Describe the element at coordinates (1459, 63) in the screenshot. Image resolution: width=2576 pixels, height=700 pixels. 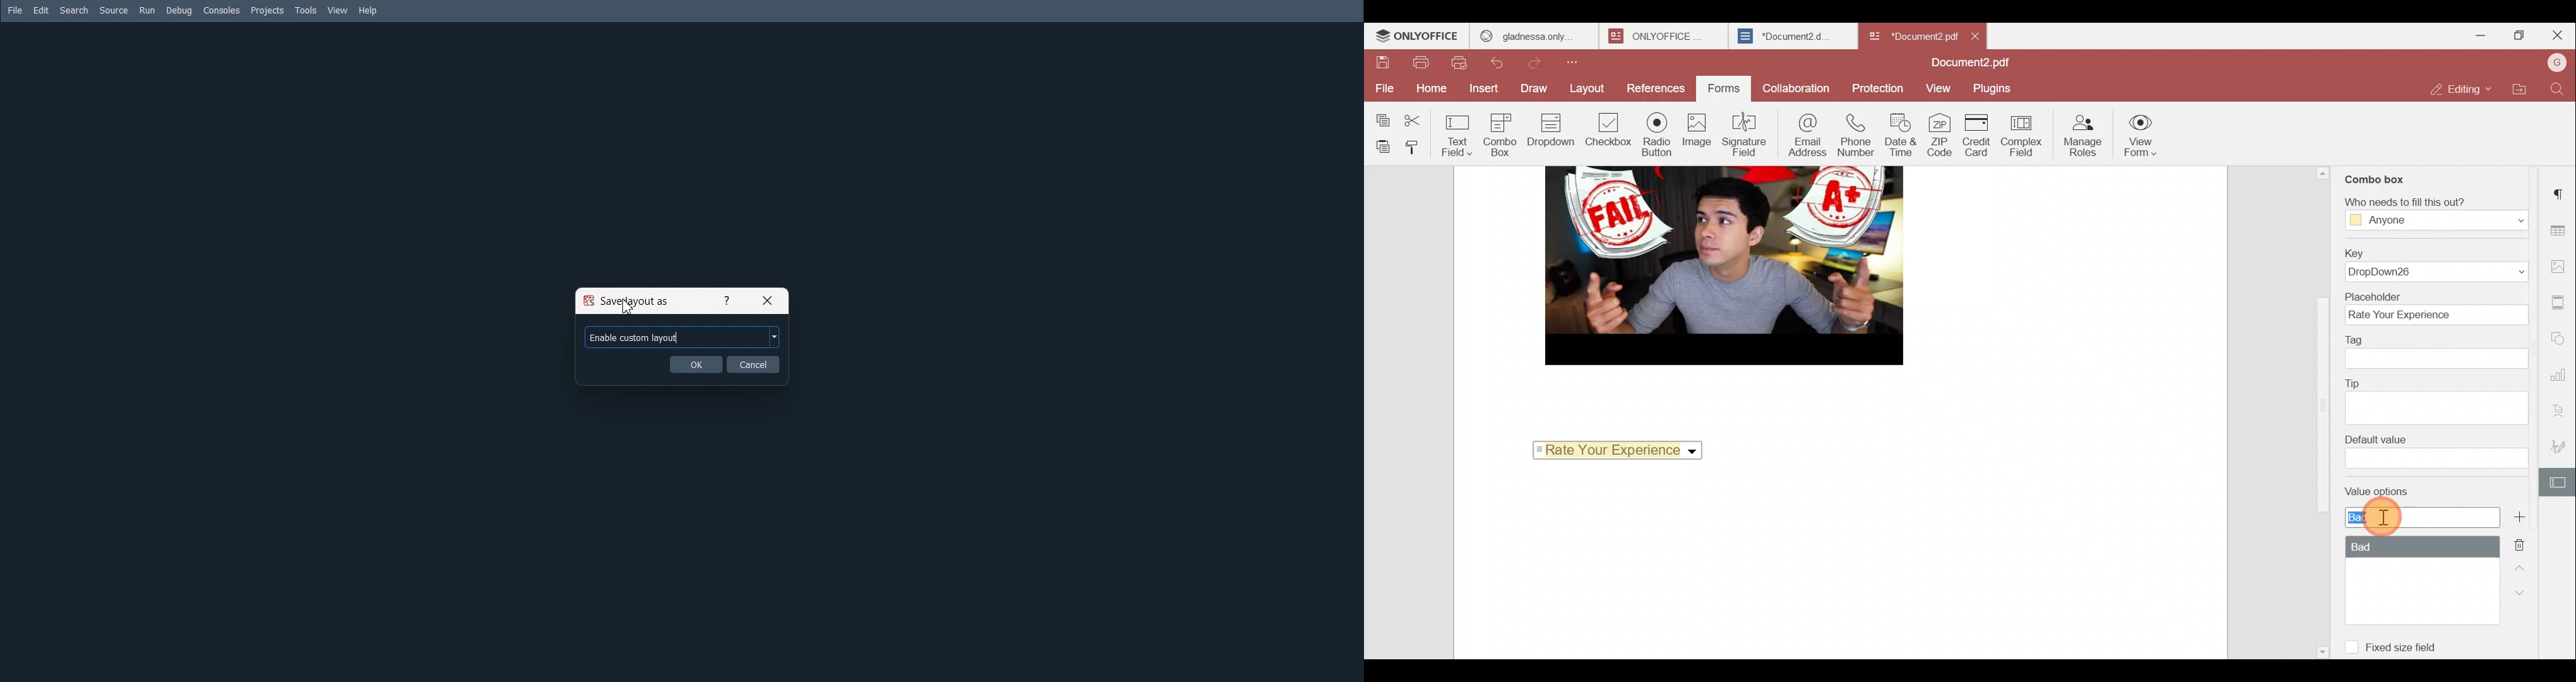
I see `Quick print` at that location.